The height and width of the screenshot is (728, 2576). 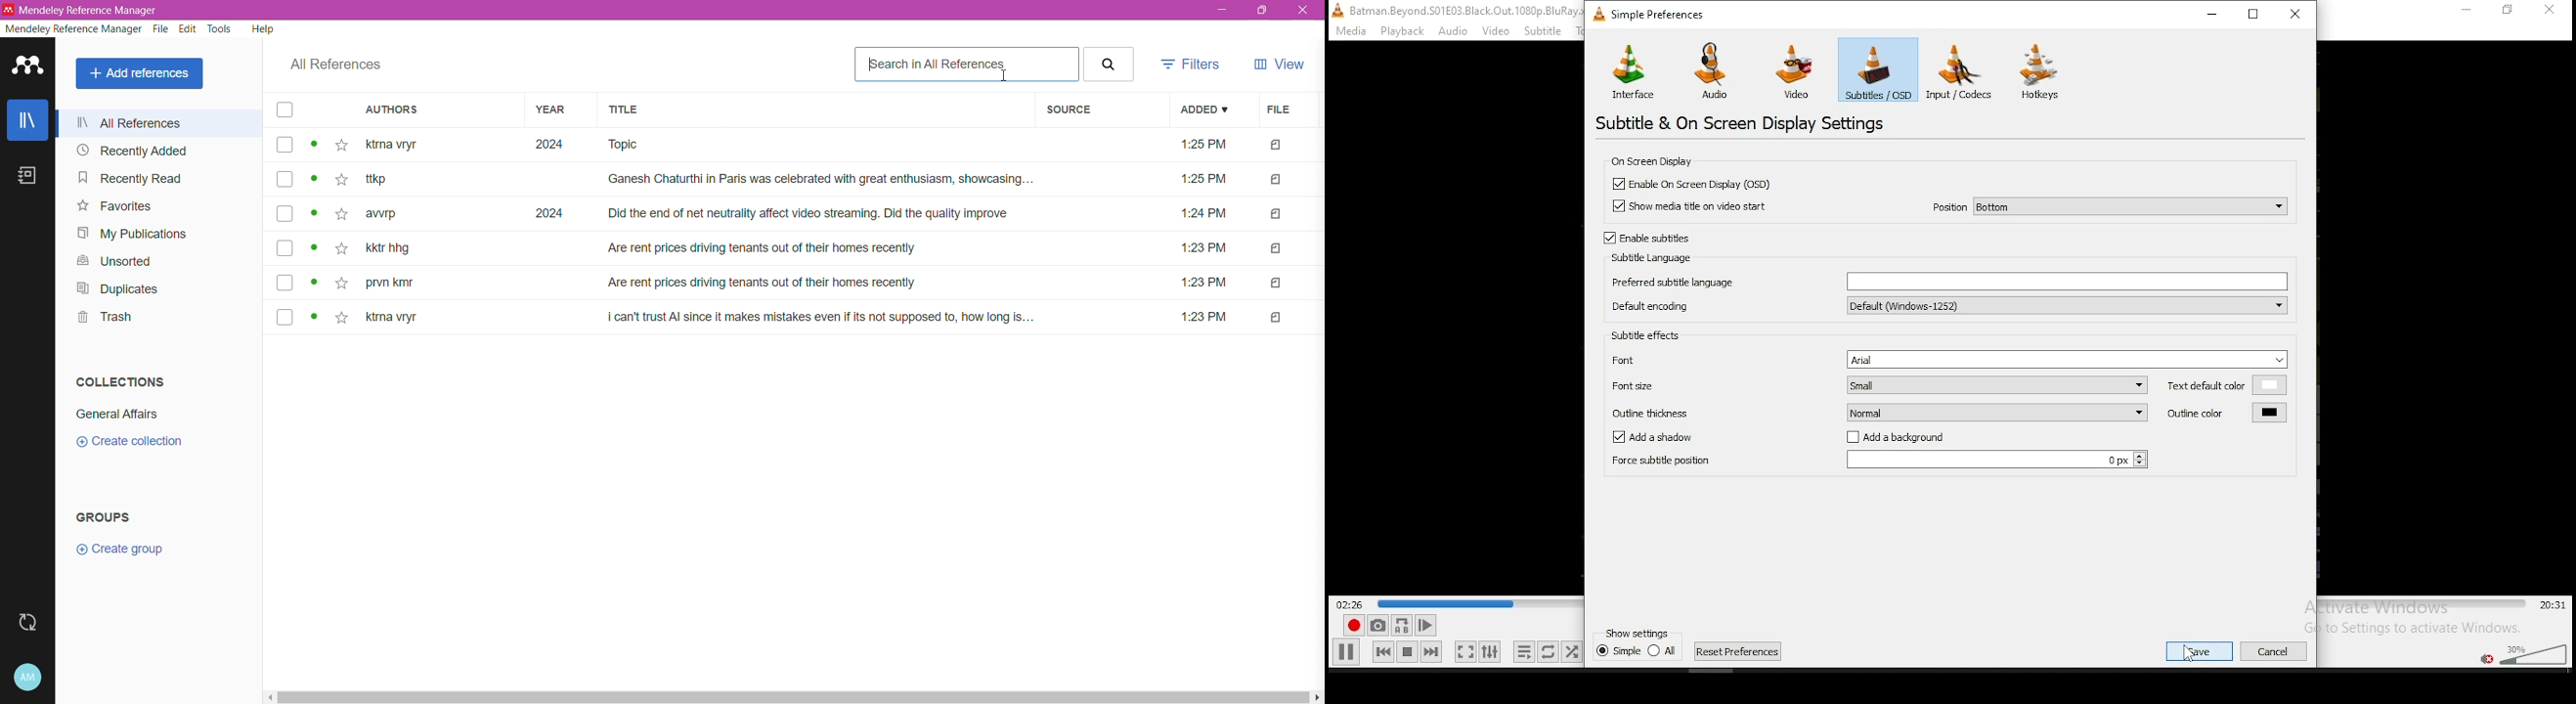 I want to click on Recently Read, so click(x=128, y=178).